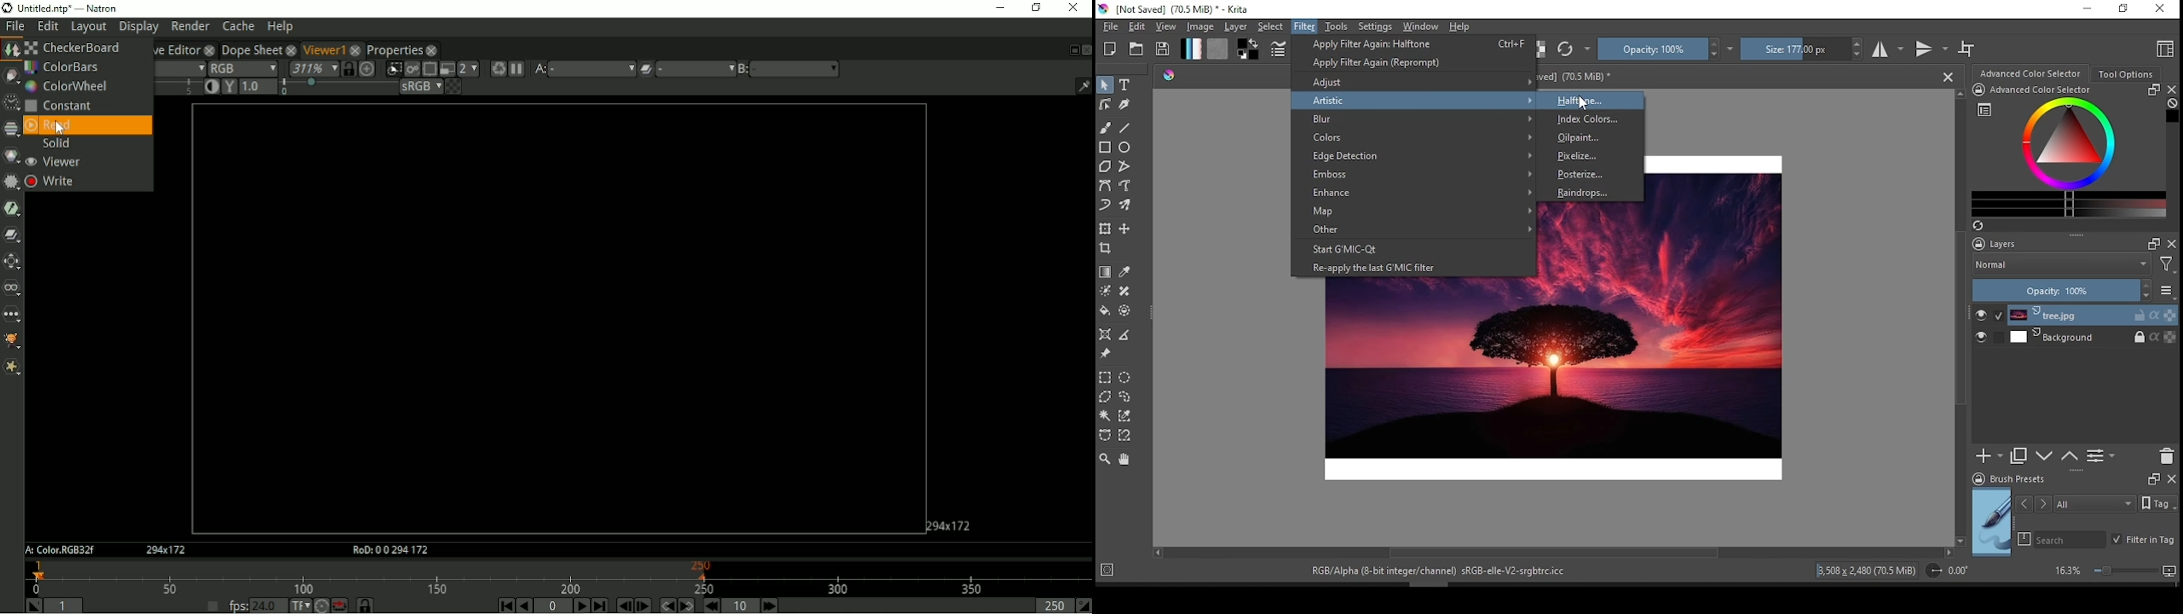  What do you see at coordinates (1572, 49) in the screenshot?
I see `reload original preset` at bounding box center [1572, 49].